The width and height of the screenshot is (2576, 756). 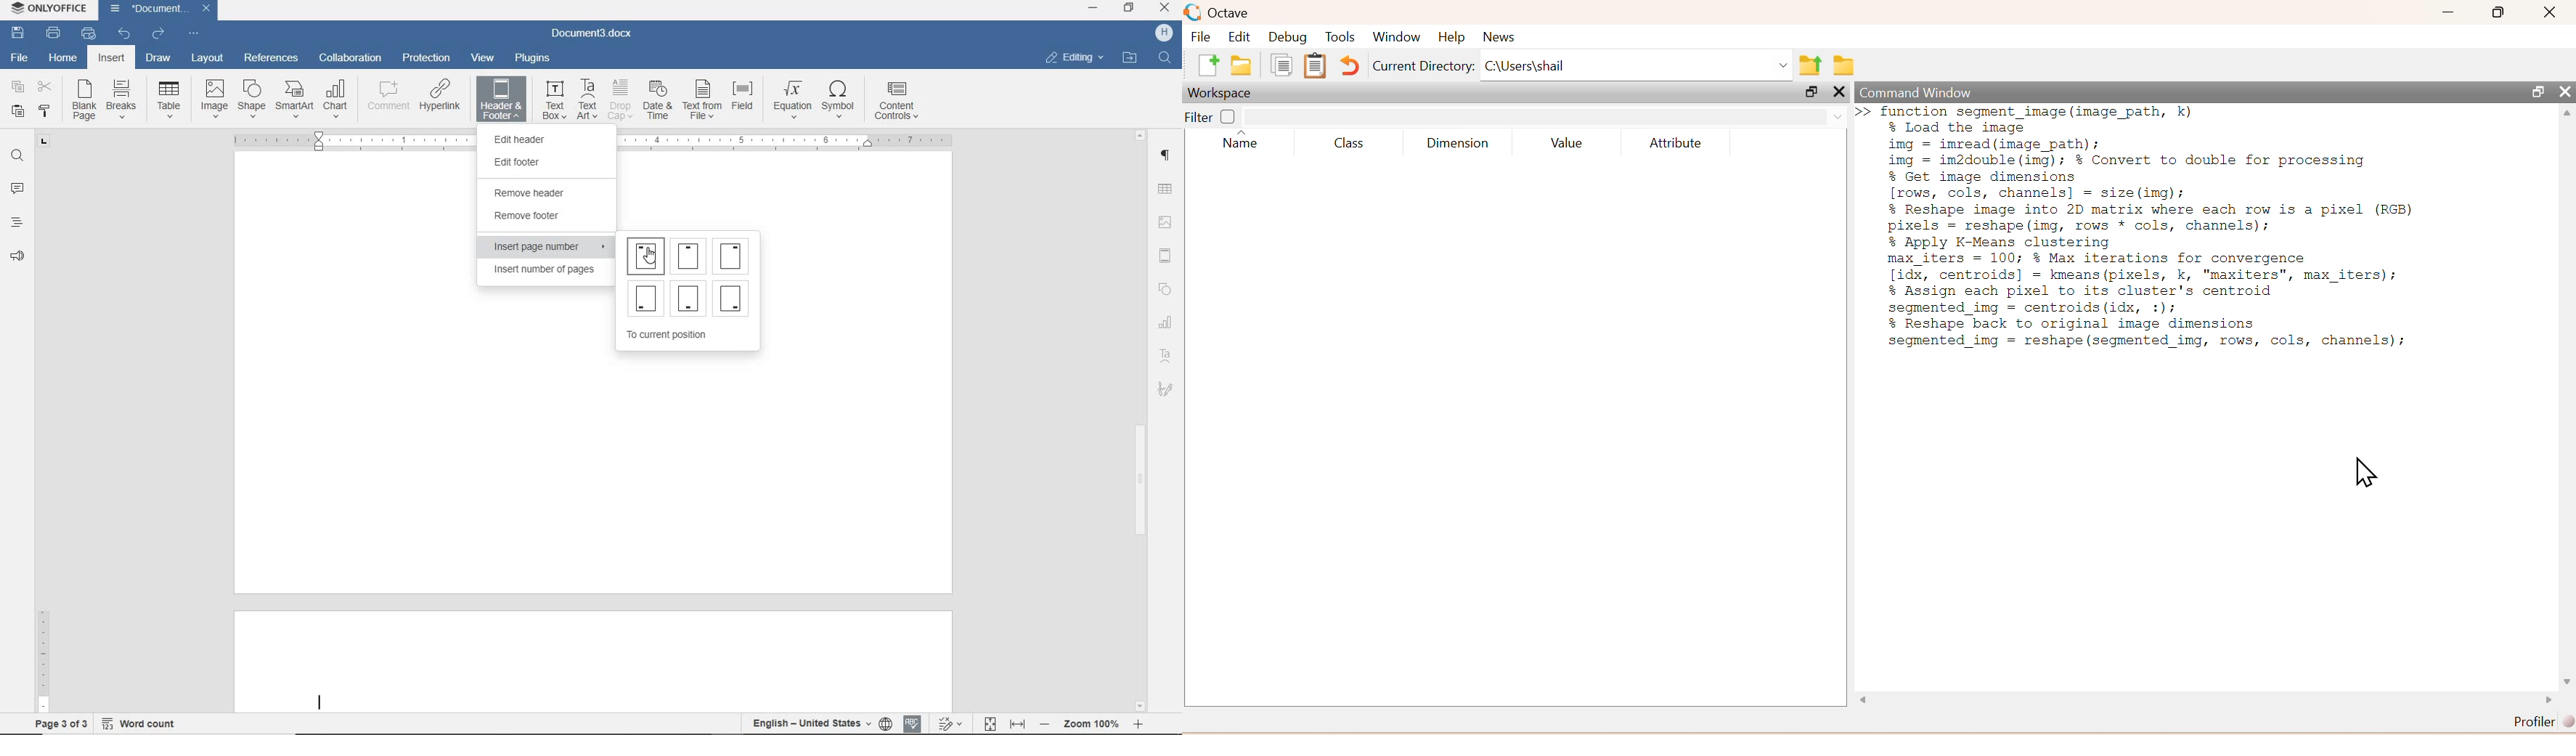 What do you see at coordinates (658, 101) in the screenshot?
I see `DATE & TIME` at bounding box center [658, 101].